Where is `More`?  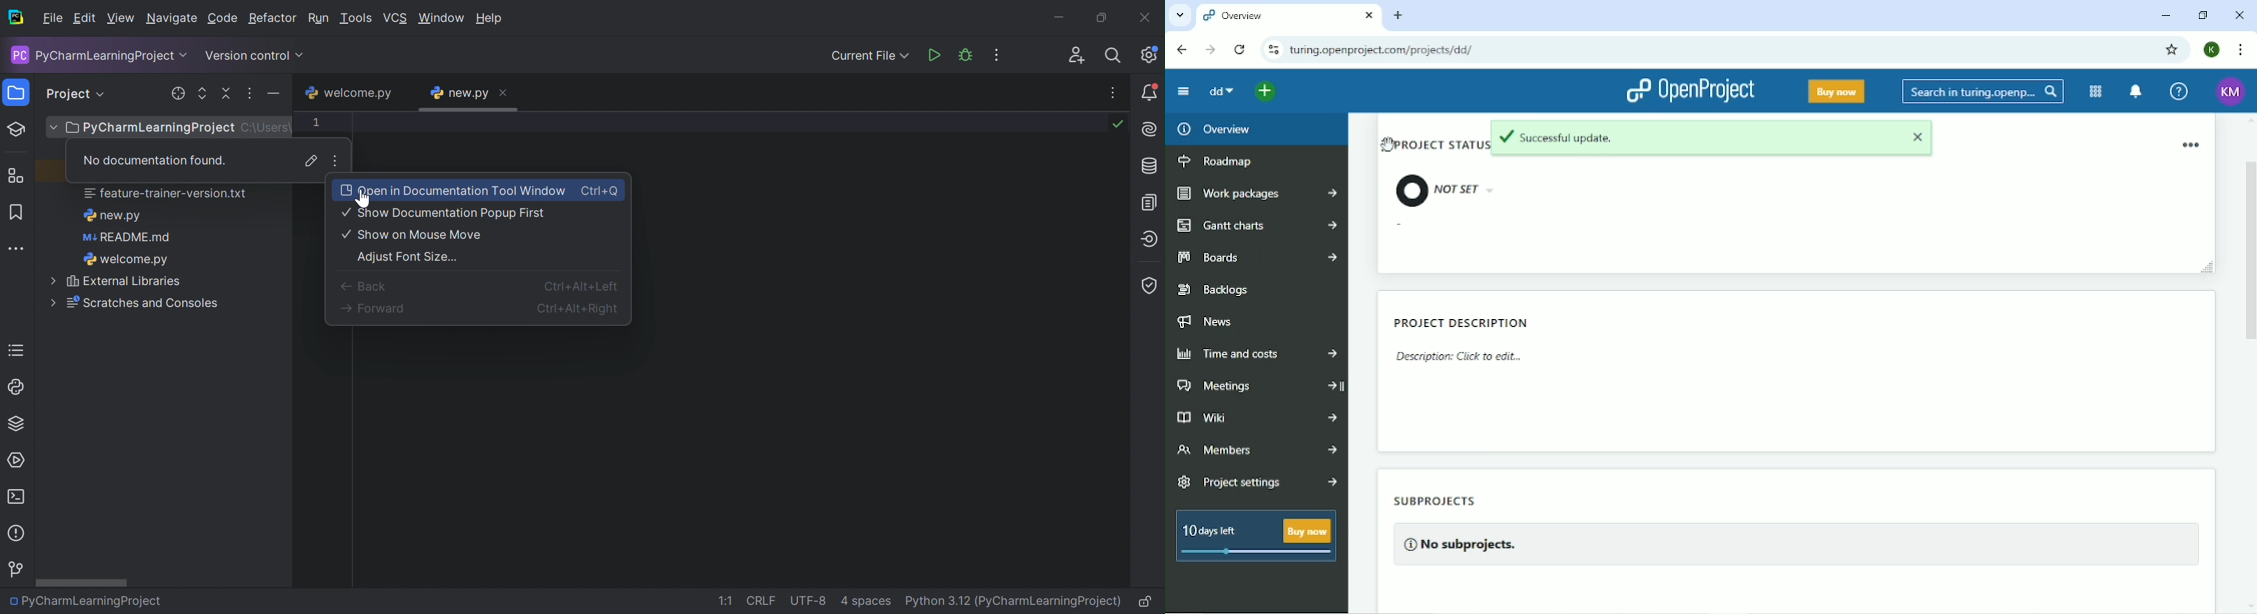 More is located at coordinates (336, 161).